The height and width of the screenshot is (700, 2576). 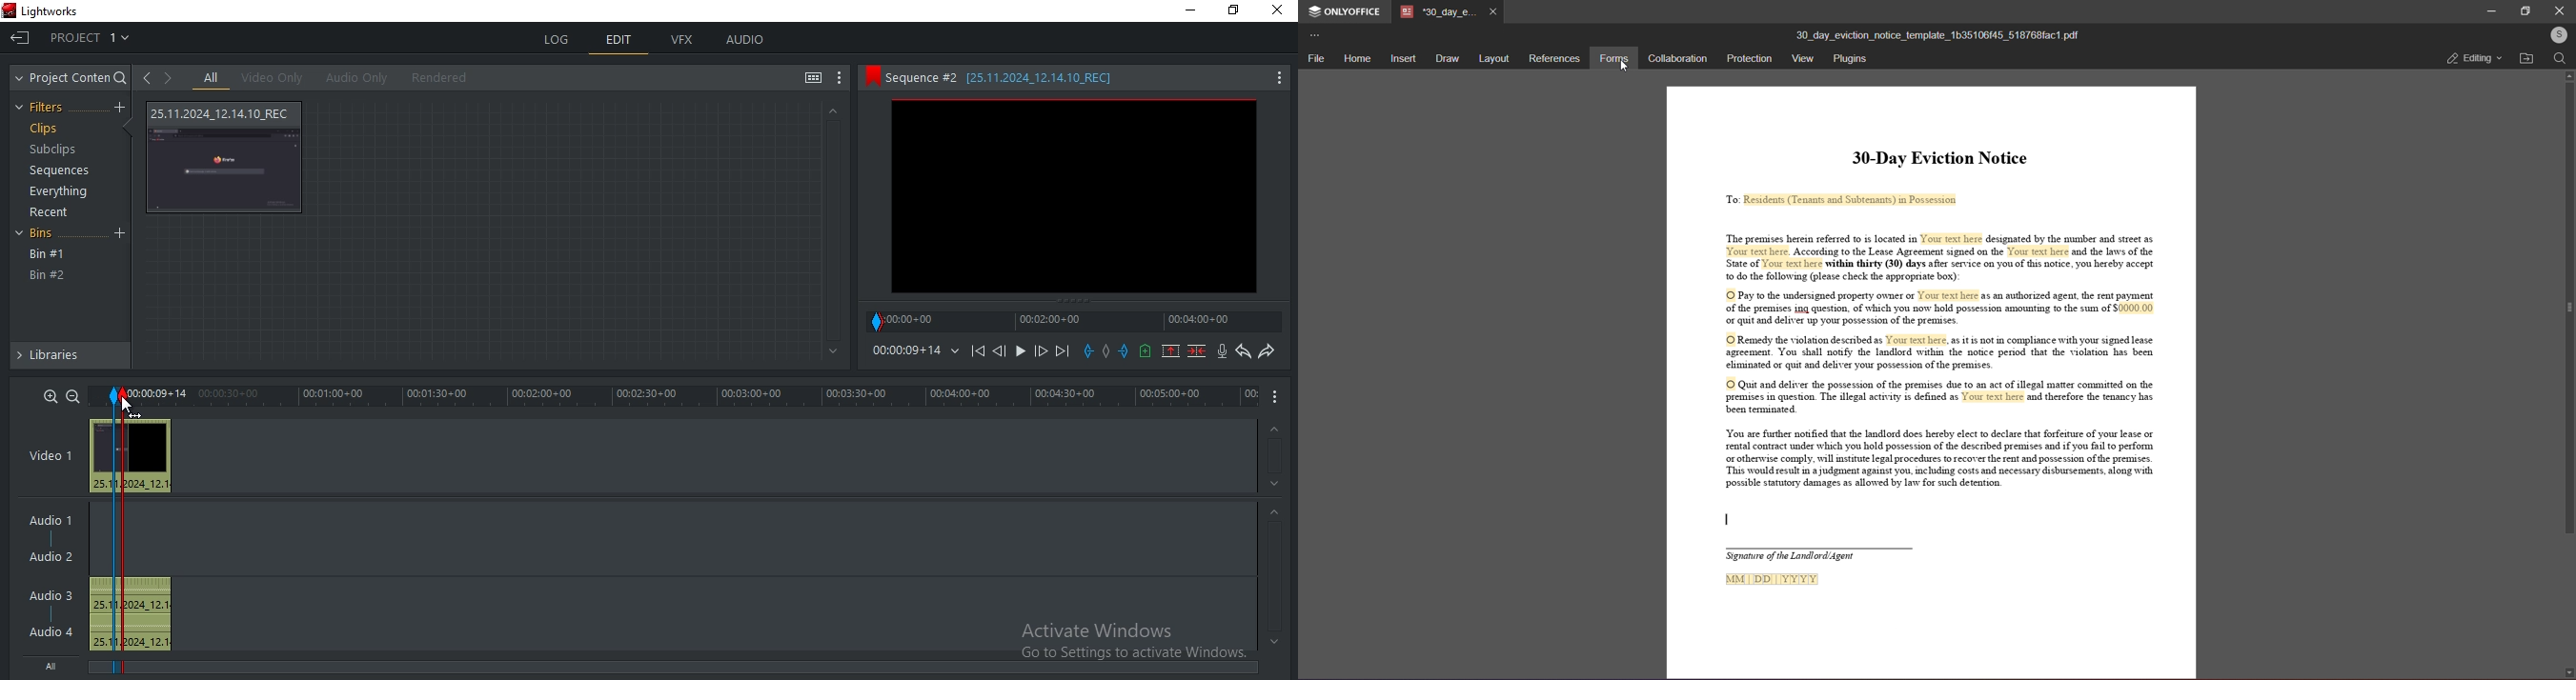 What do you see at coordinates (43, 129) in the screenshot?
I see `clips` at bounding box center [43, 129].